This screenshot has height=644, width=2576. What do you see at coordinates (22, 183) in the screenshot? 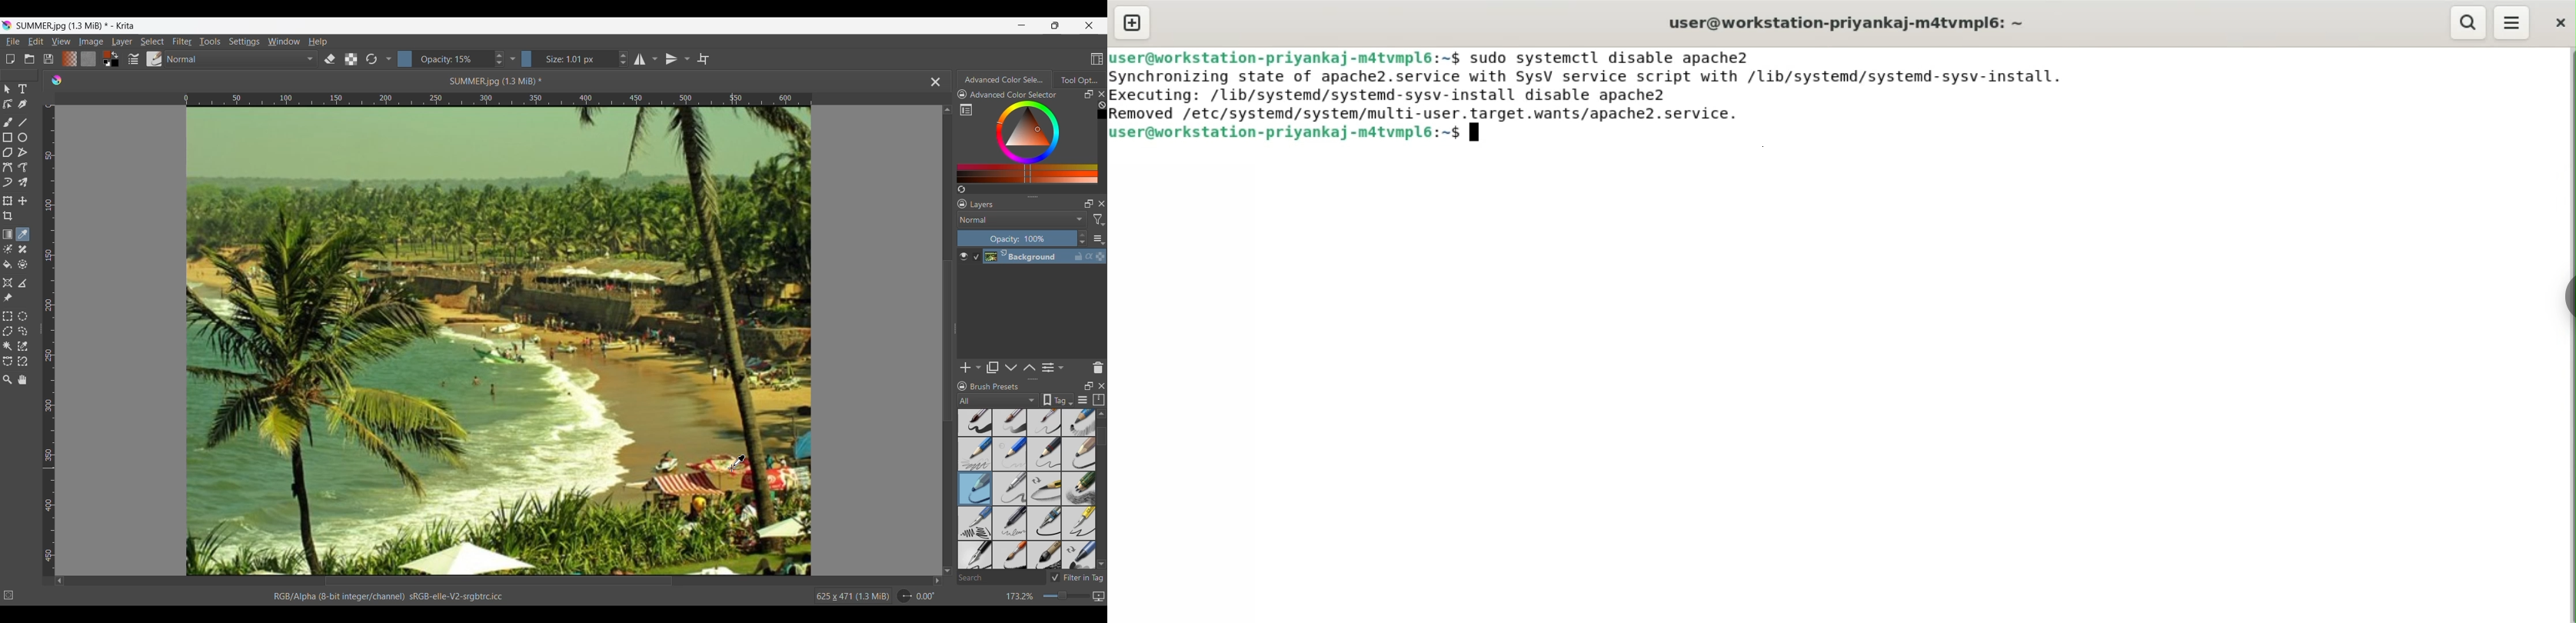
I see `Multibrush tool` at bounding box center [22, 183].